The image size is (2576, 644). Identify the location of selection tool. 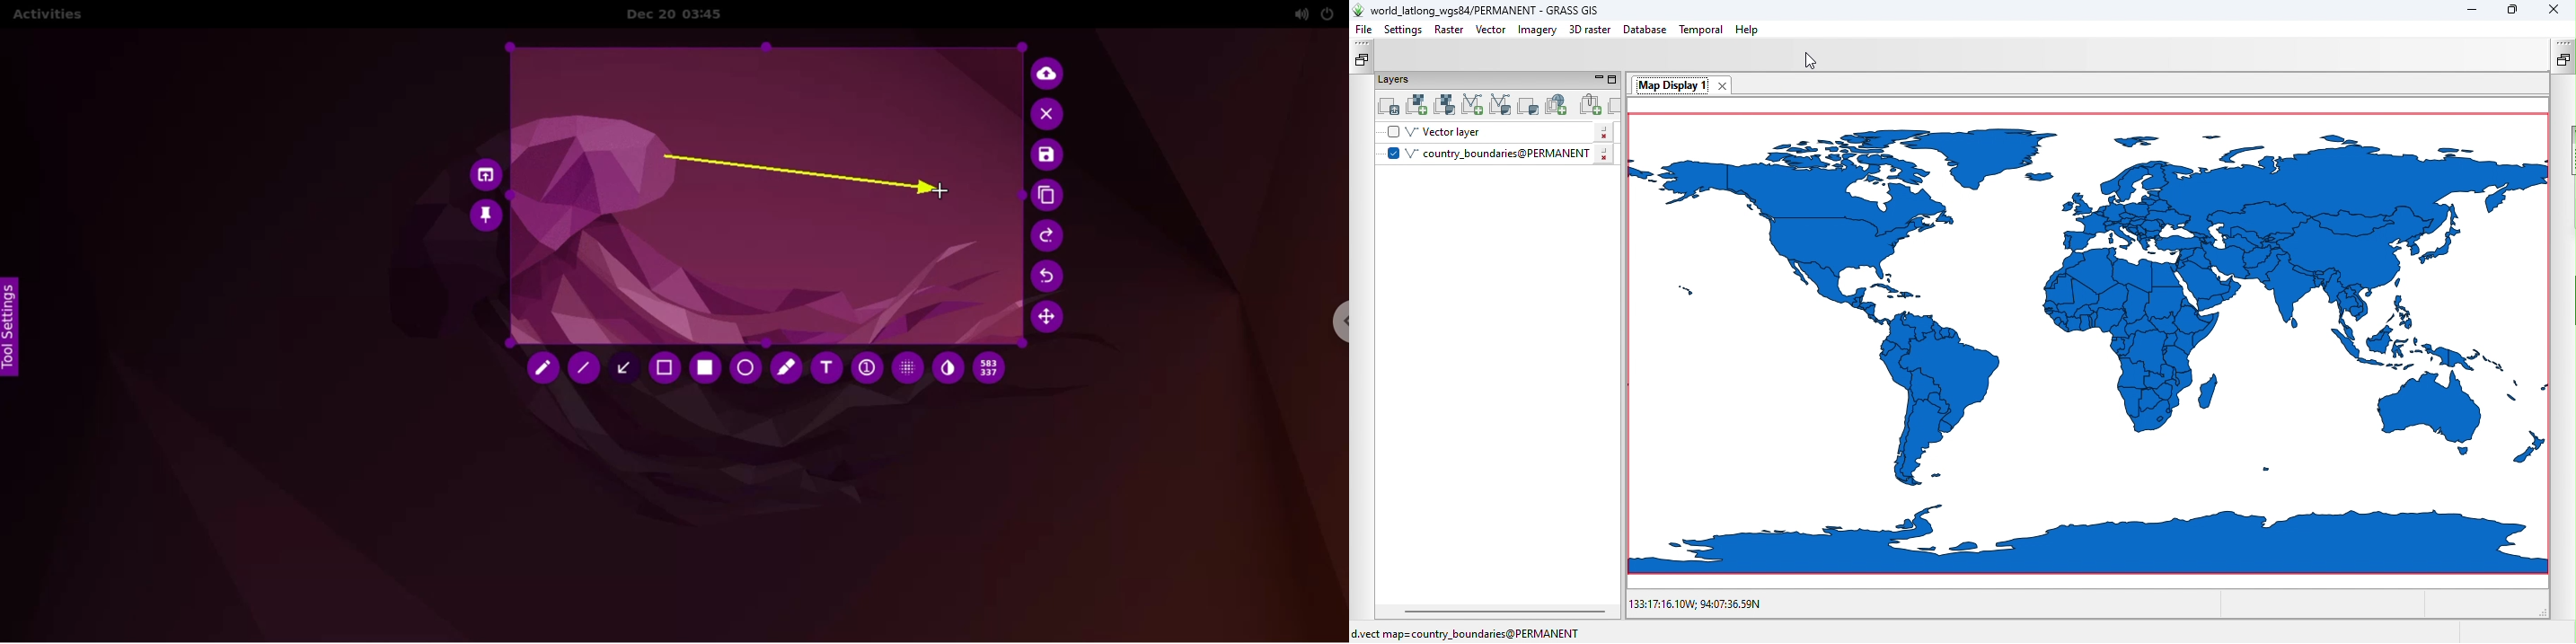
(667, 370).